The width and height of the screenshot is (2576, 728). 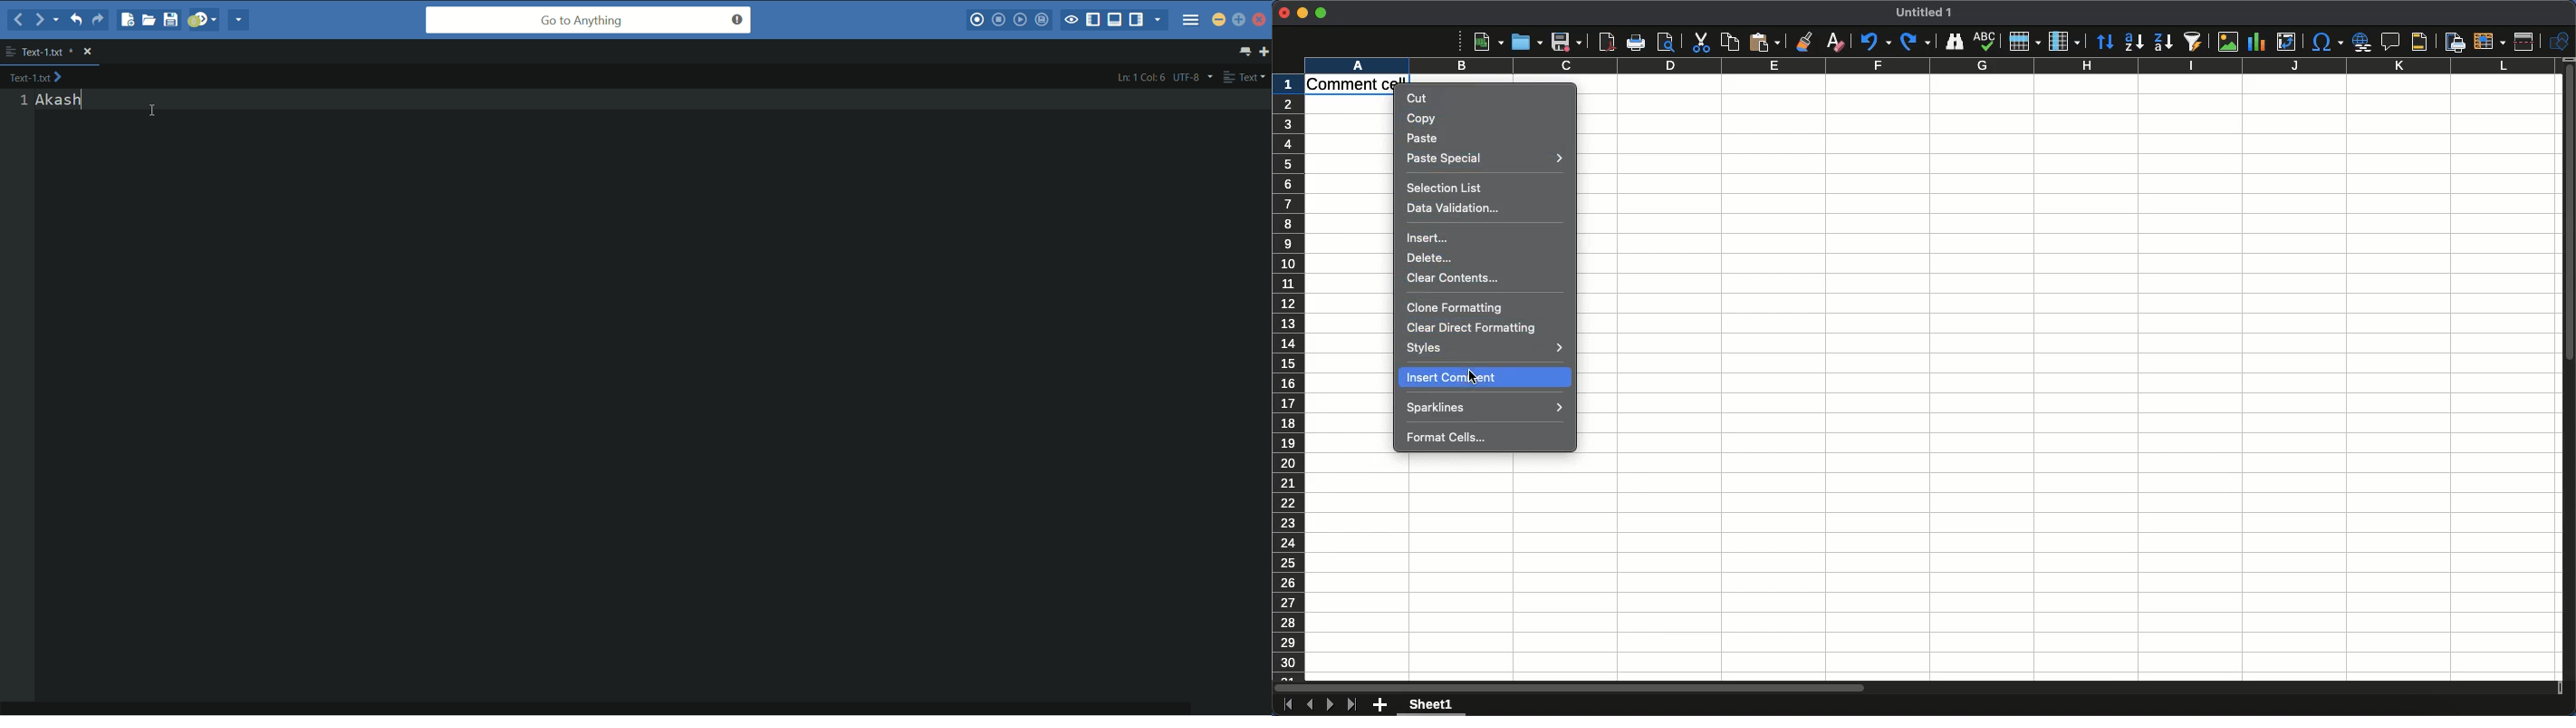 I want to click on Character, so click(x=2327, y=44).